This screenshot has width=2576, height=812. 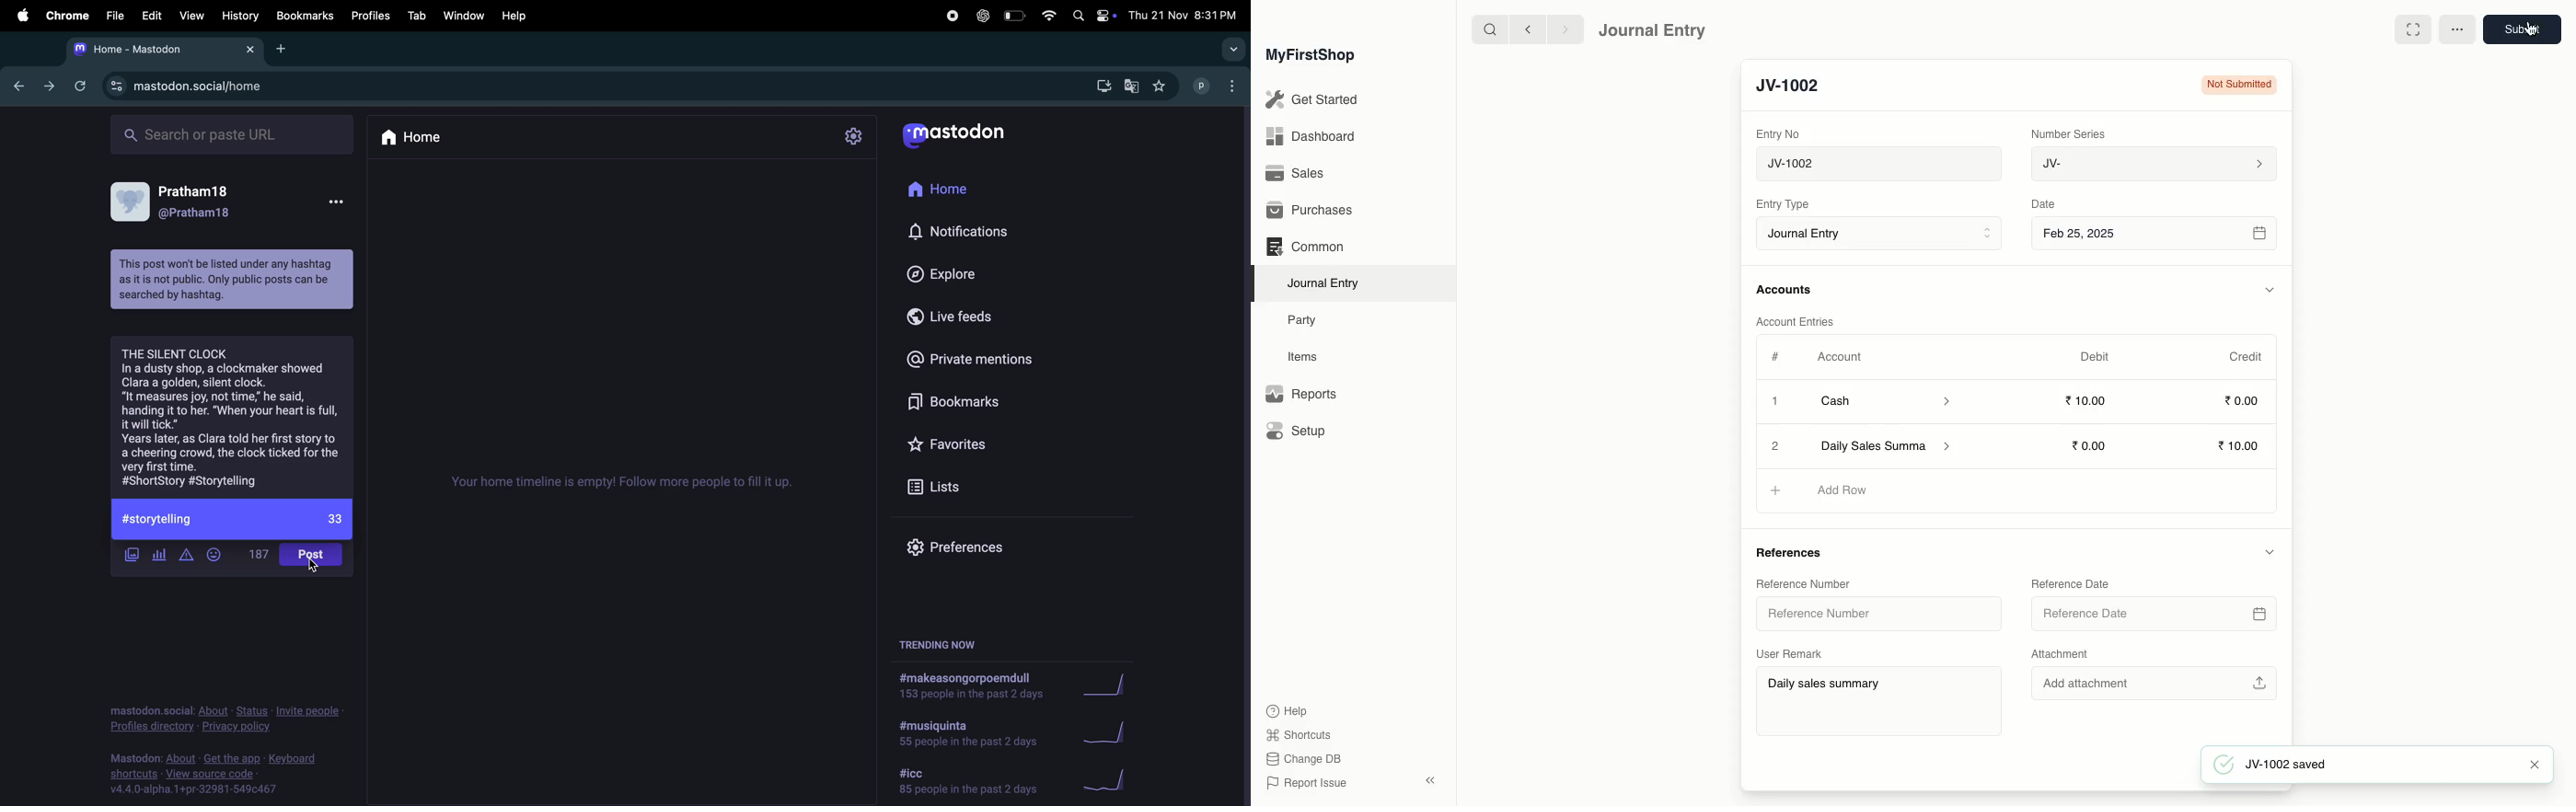 I want to click on Shortcuts, so click(x=1296, y=733).